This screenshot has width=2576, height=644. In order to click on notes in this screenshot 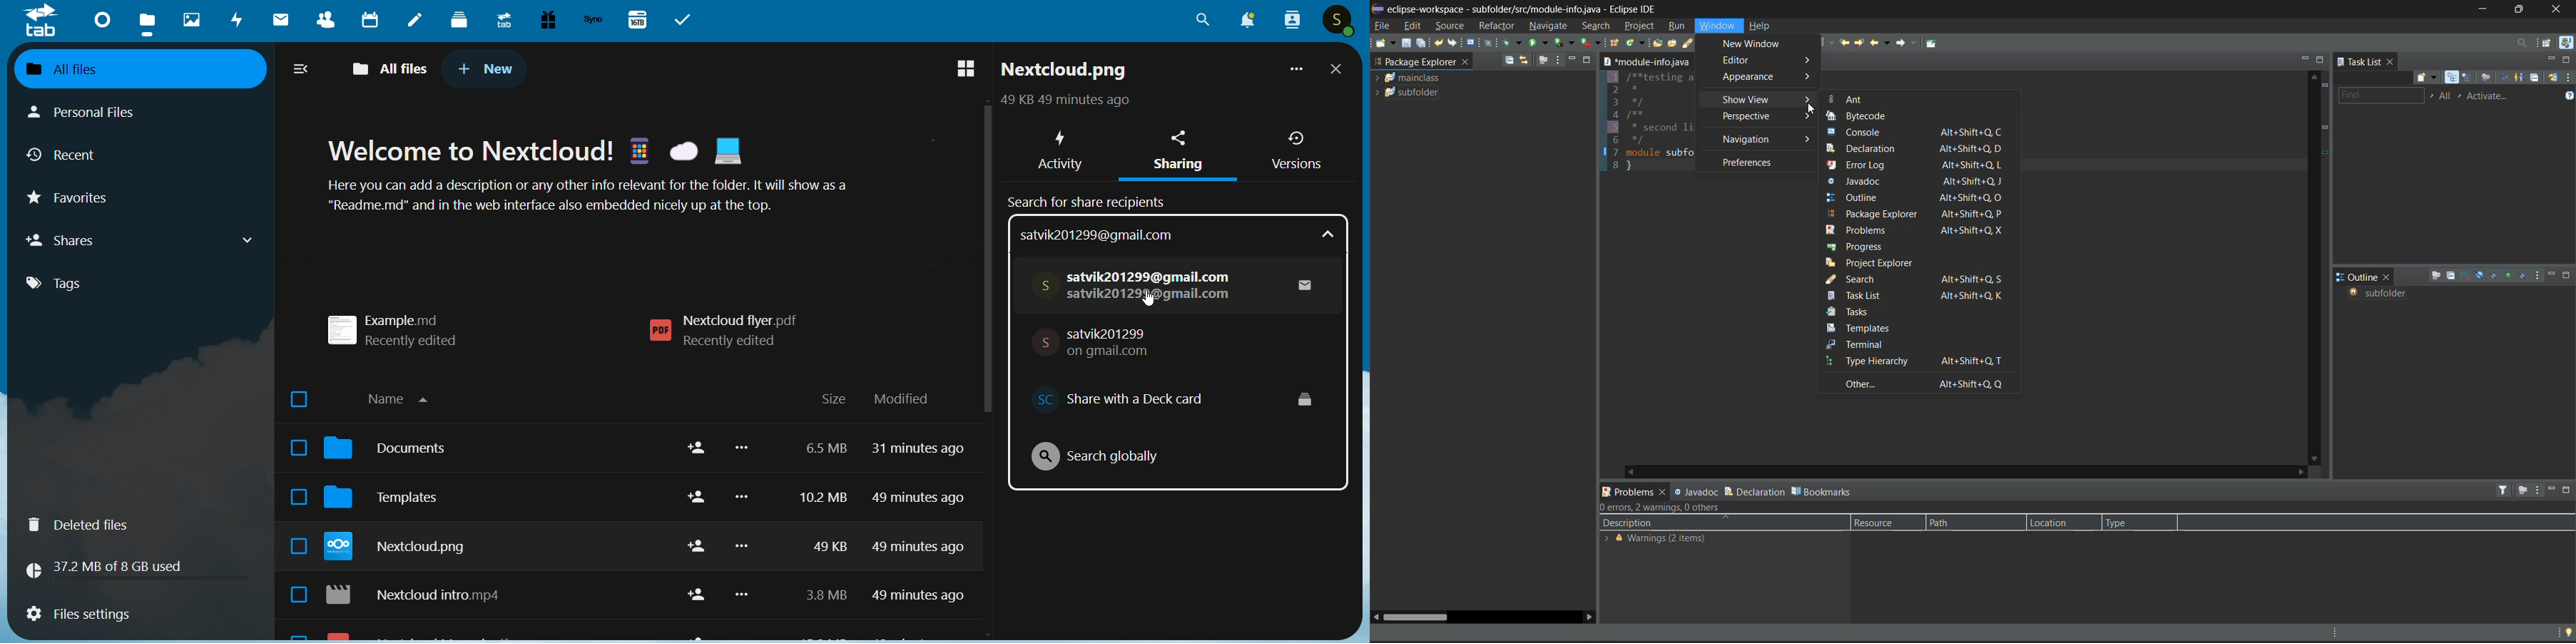, I will do `click(415, 21)`.